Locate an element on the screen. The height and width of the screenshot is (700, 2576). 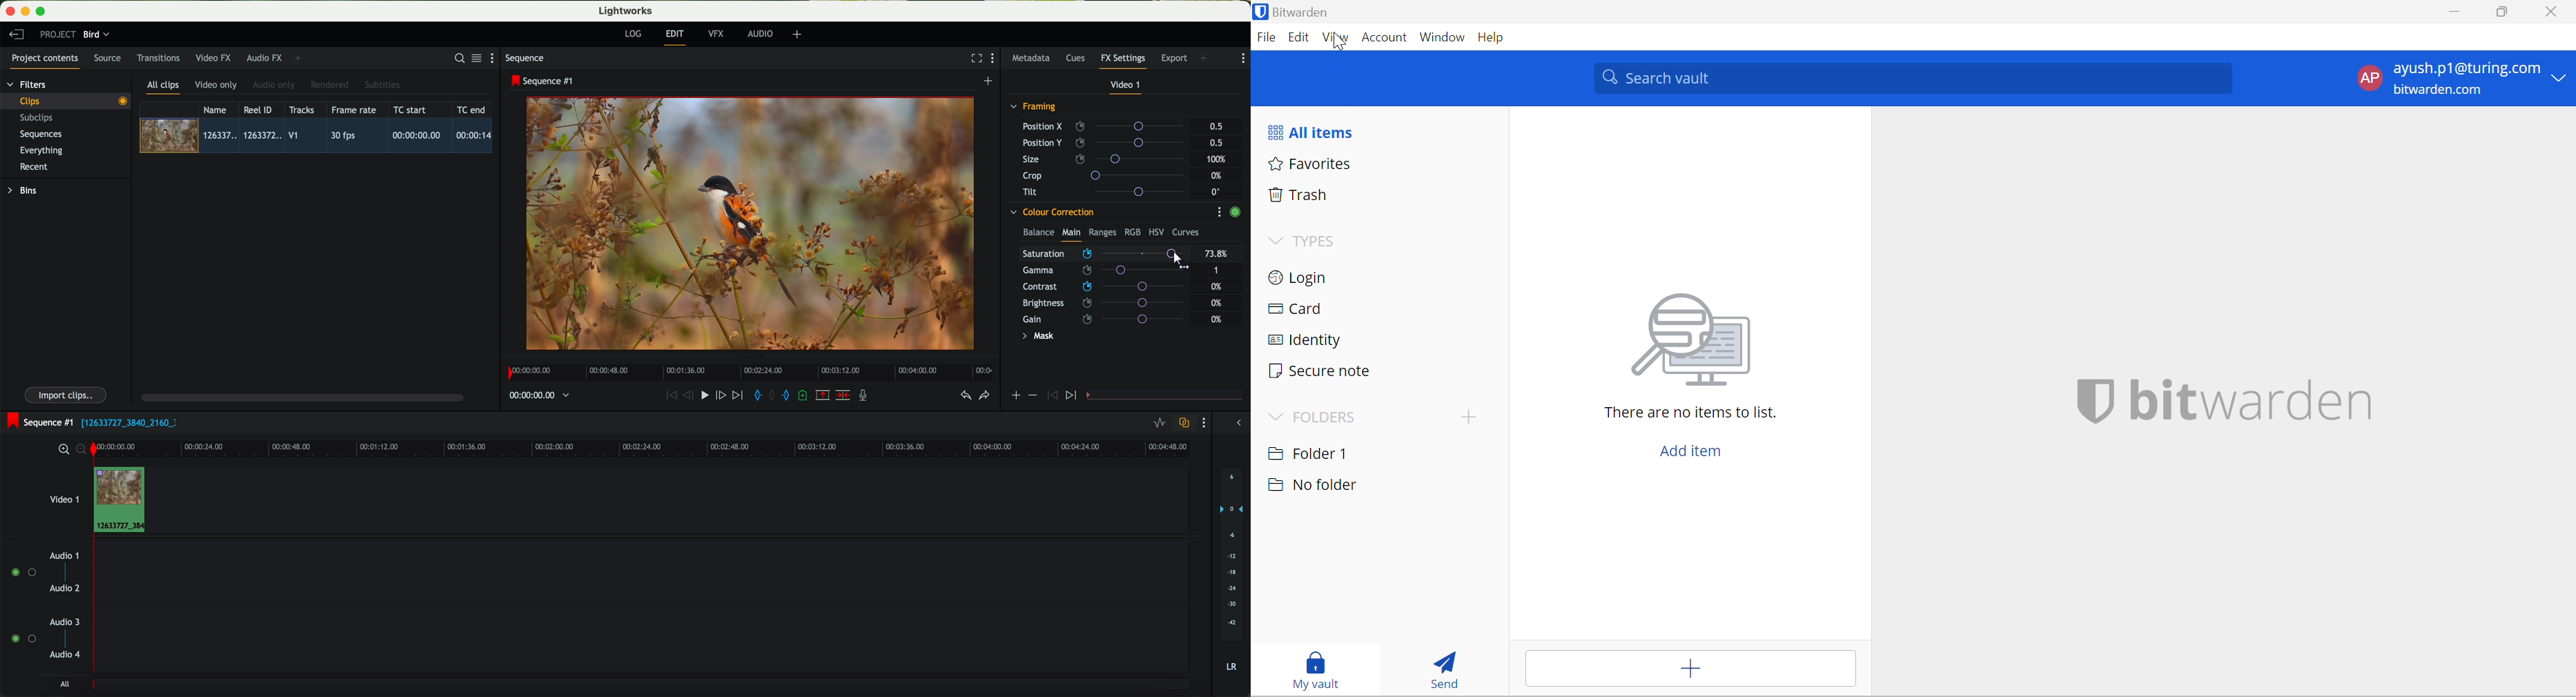
subtitles is located at coordinates (381, 85).